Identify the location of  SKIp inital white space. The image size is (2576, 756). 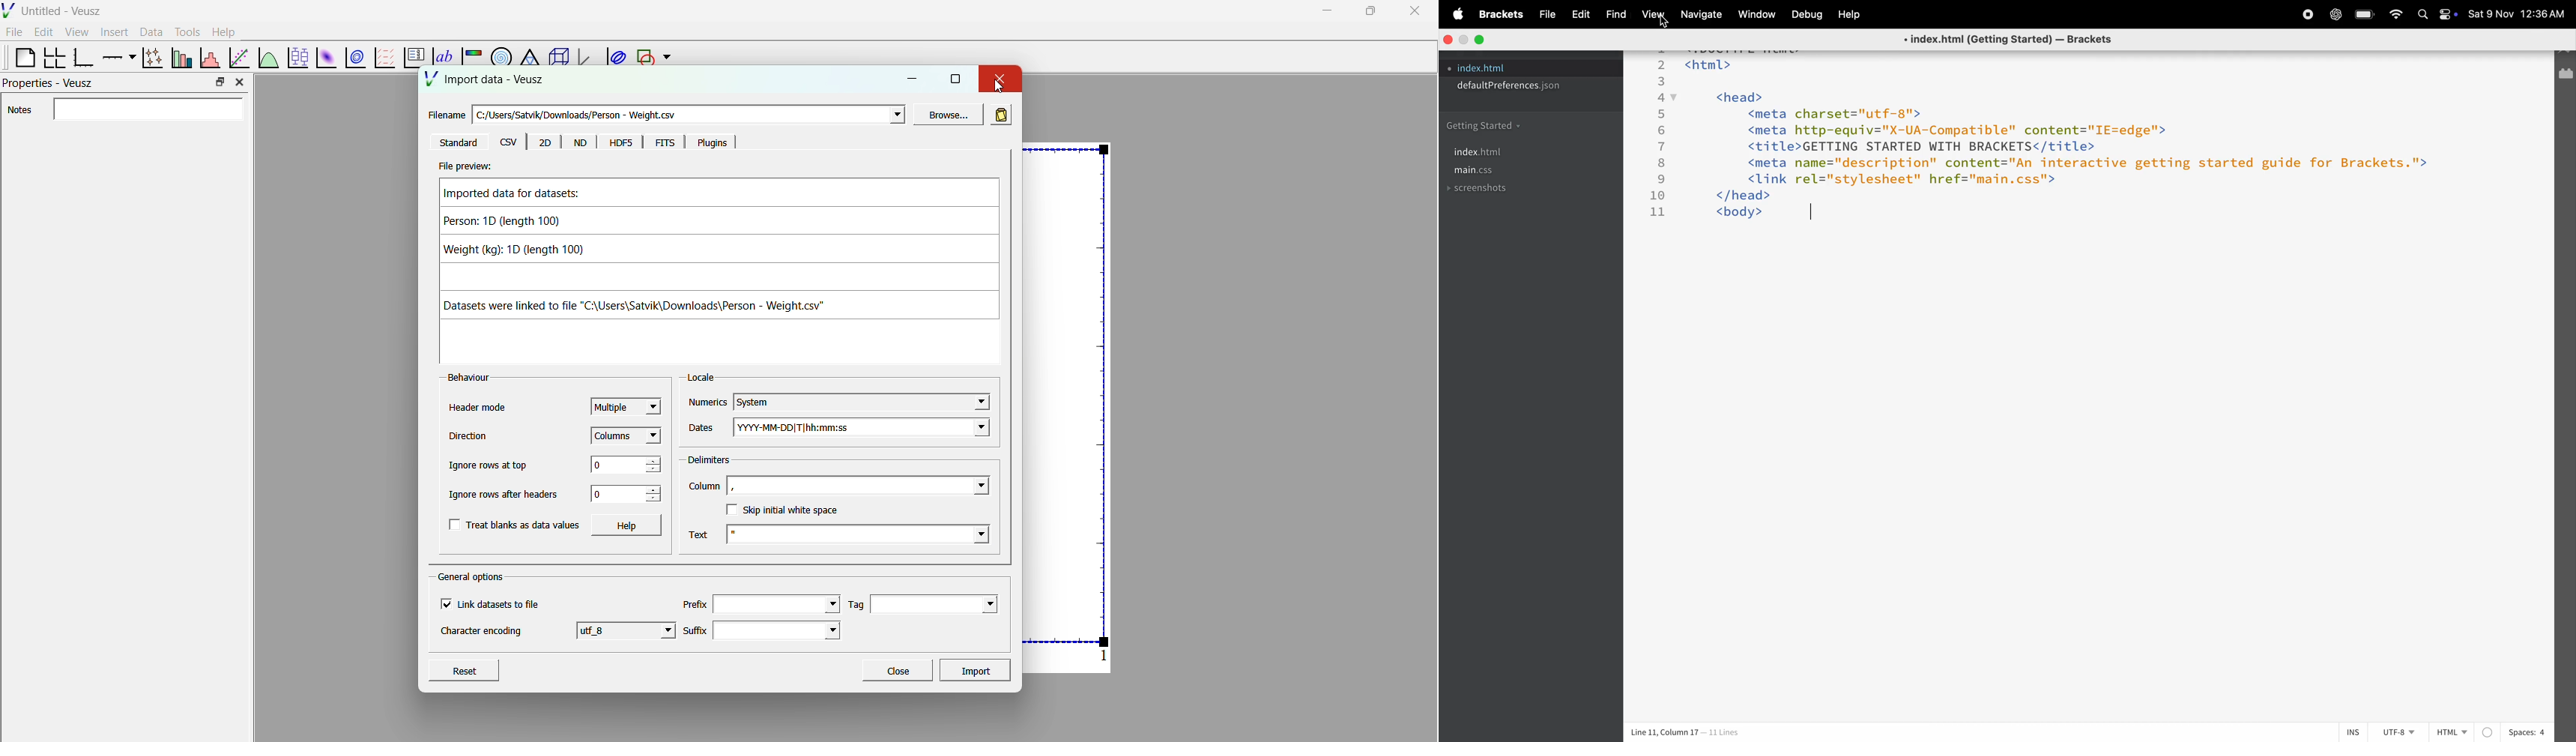
(787, 509).